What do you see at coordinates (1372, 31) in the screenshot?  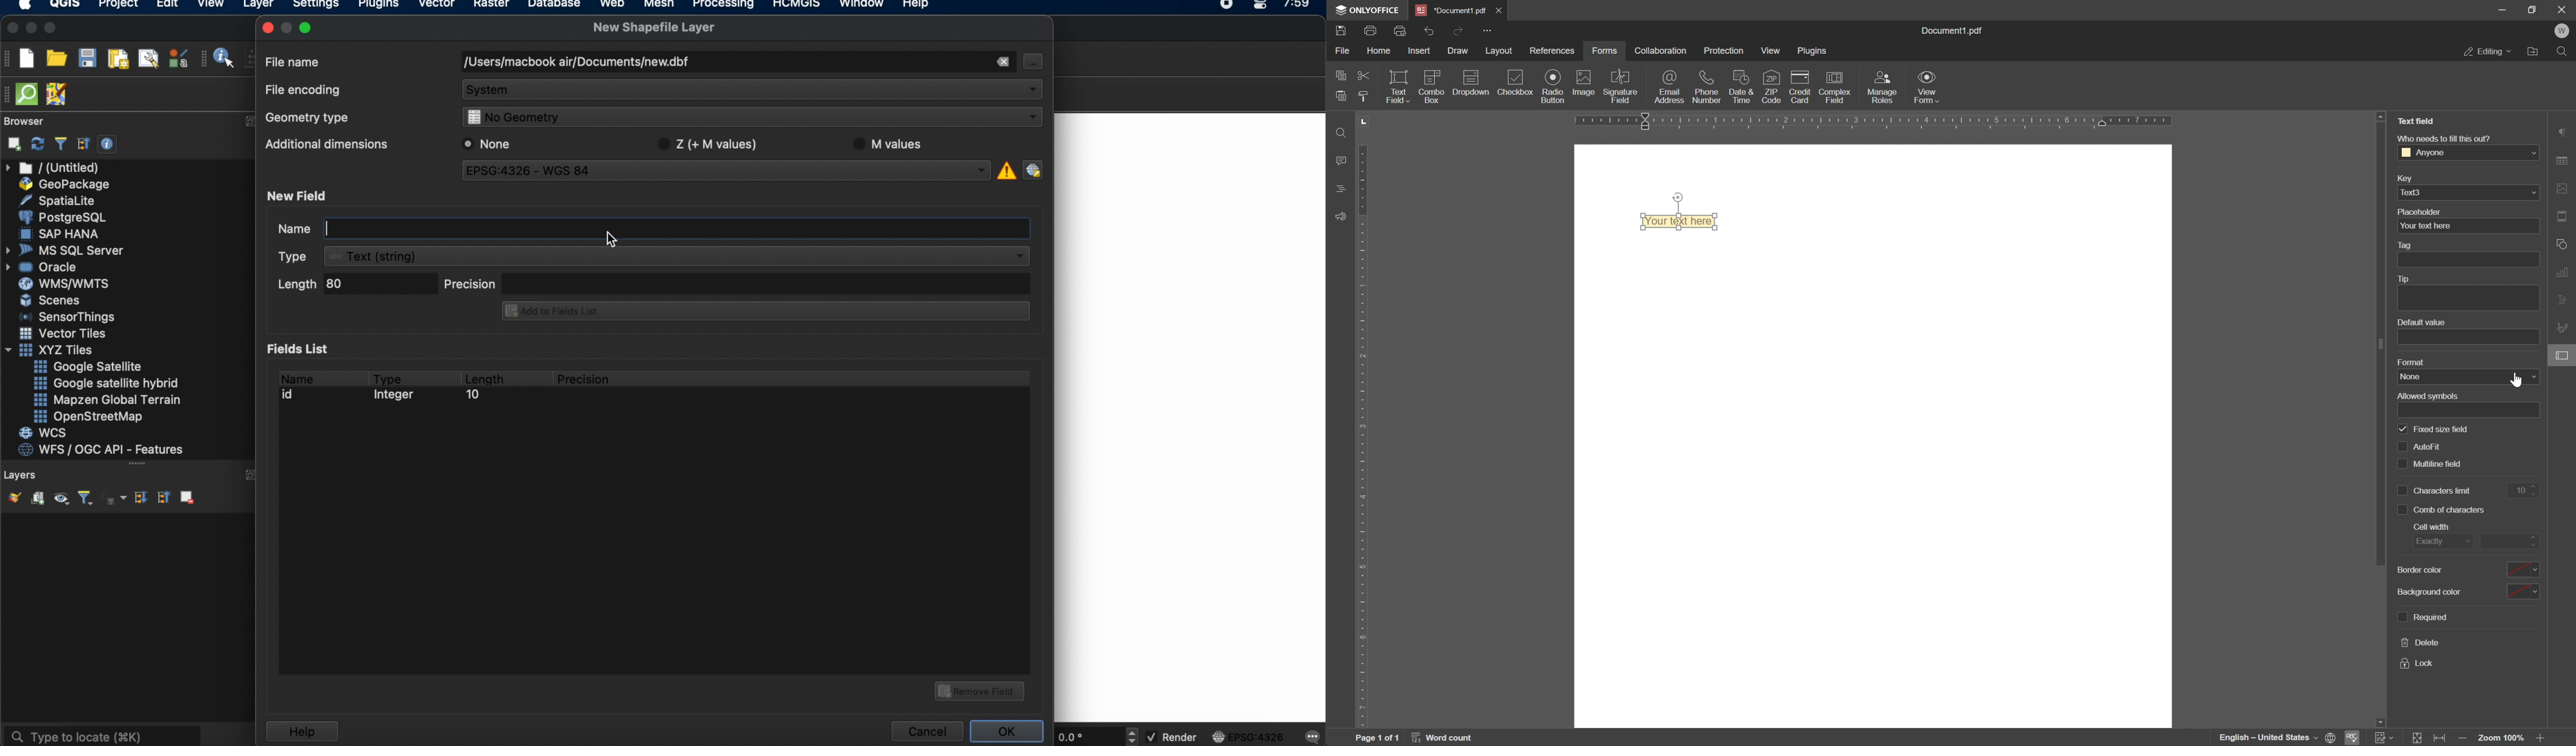 I see `print` at bounding box center [1372, 31].